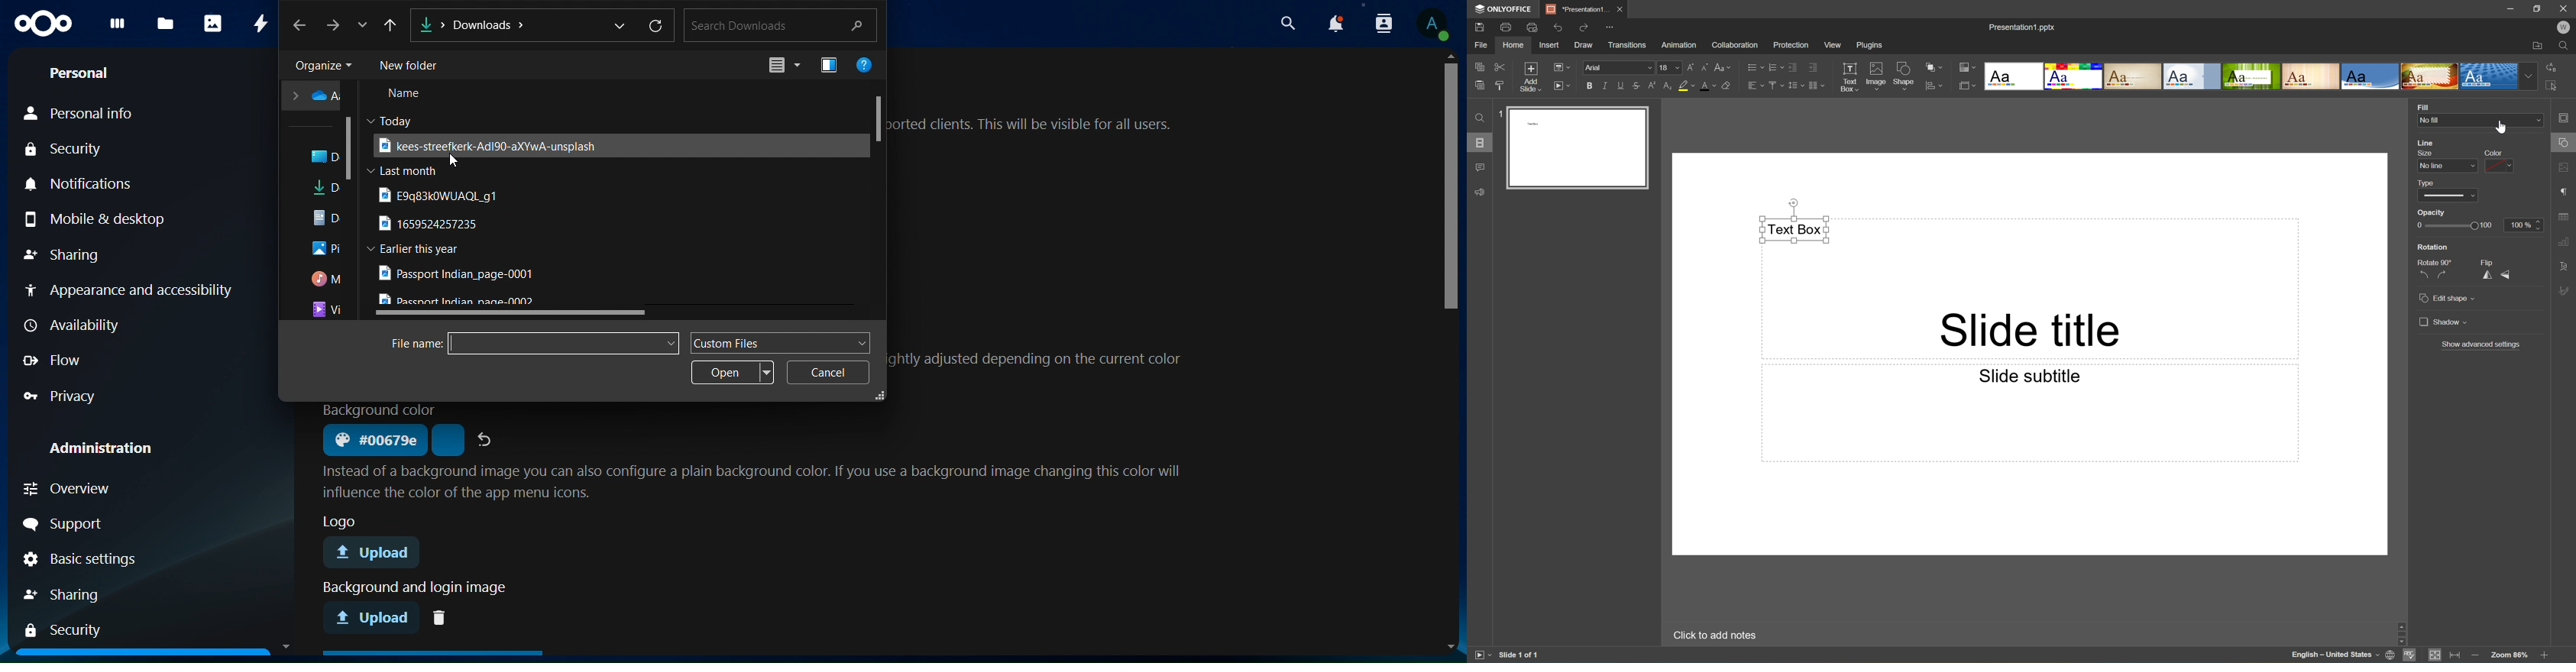  Describe the element at coordinates (1501, 112) in the screenshot. I see `1` at that location.